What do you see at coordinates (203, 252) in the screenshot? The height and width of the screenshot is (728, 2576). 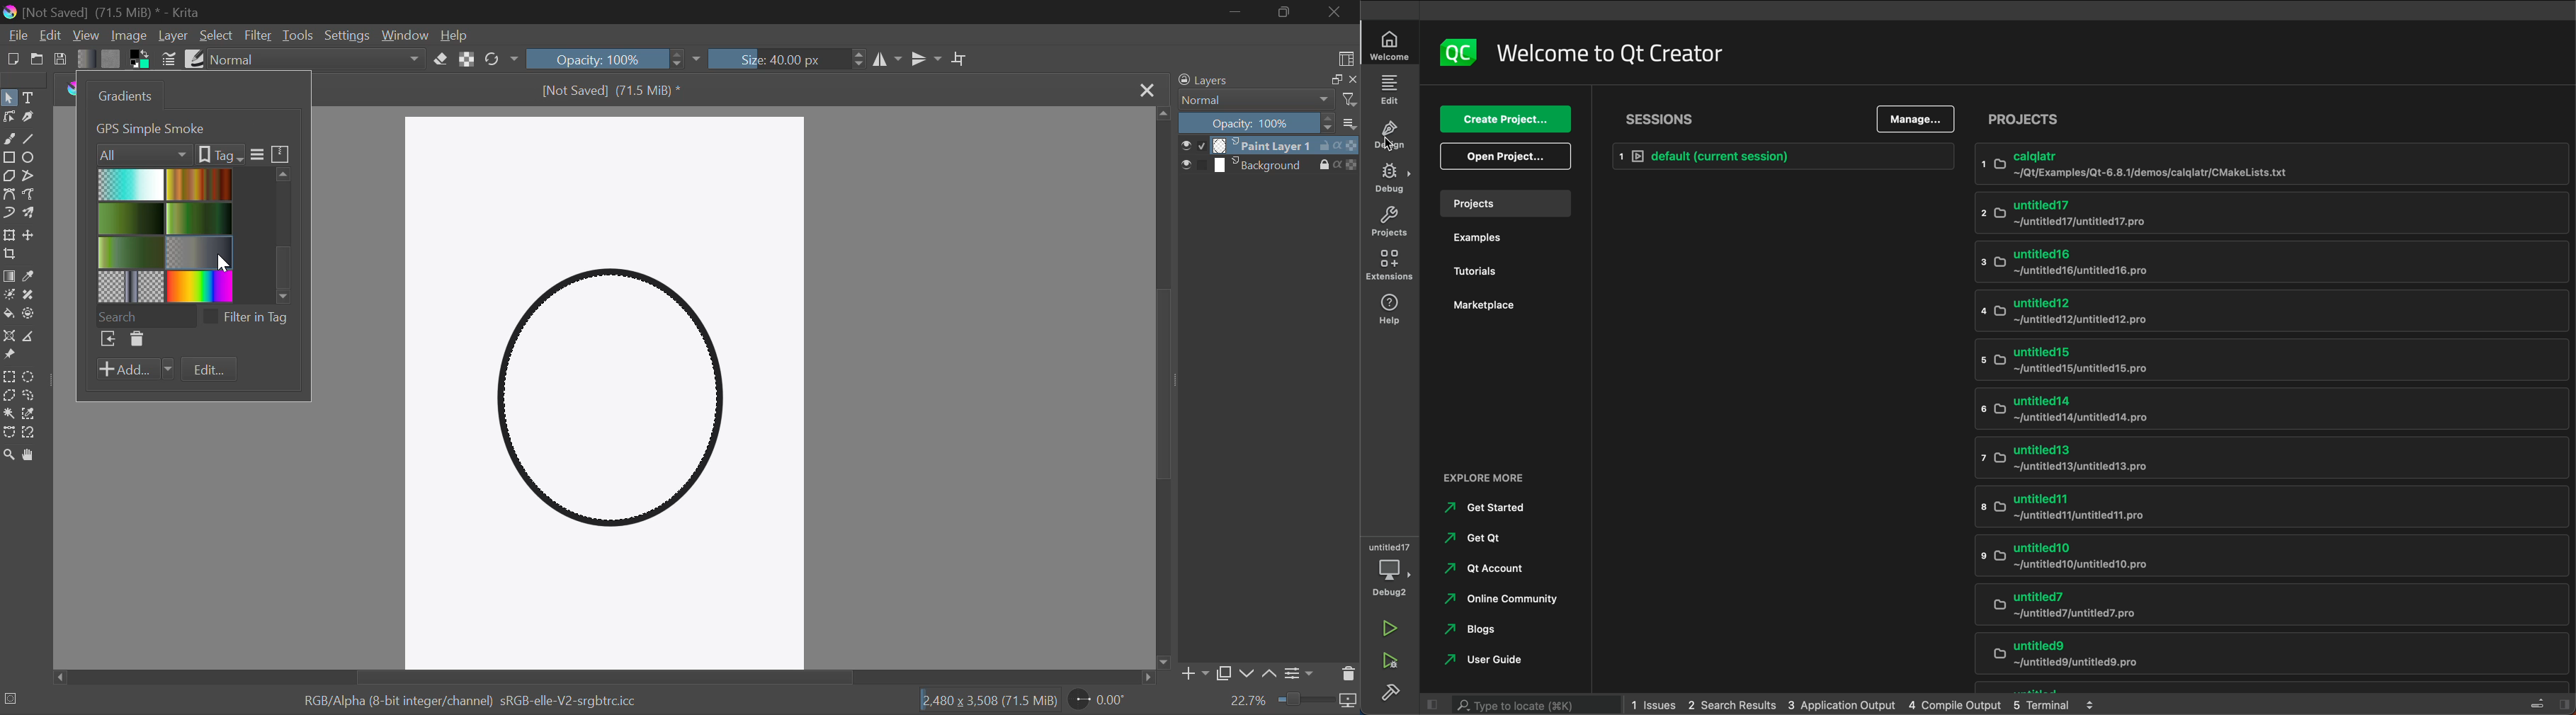 I see `Metallic Gradient` at bounding box center [203, 252].